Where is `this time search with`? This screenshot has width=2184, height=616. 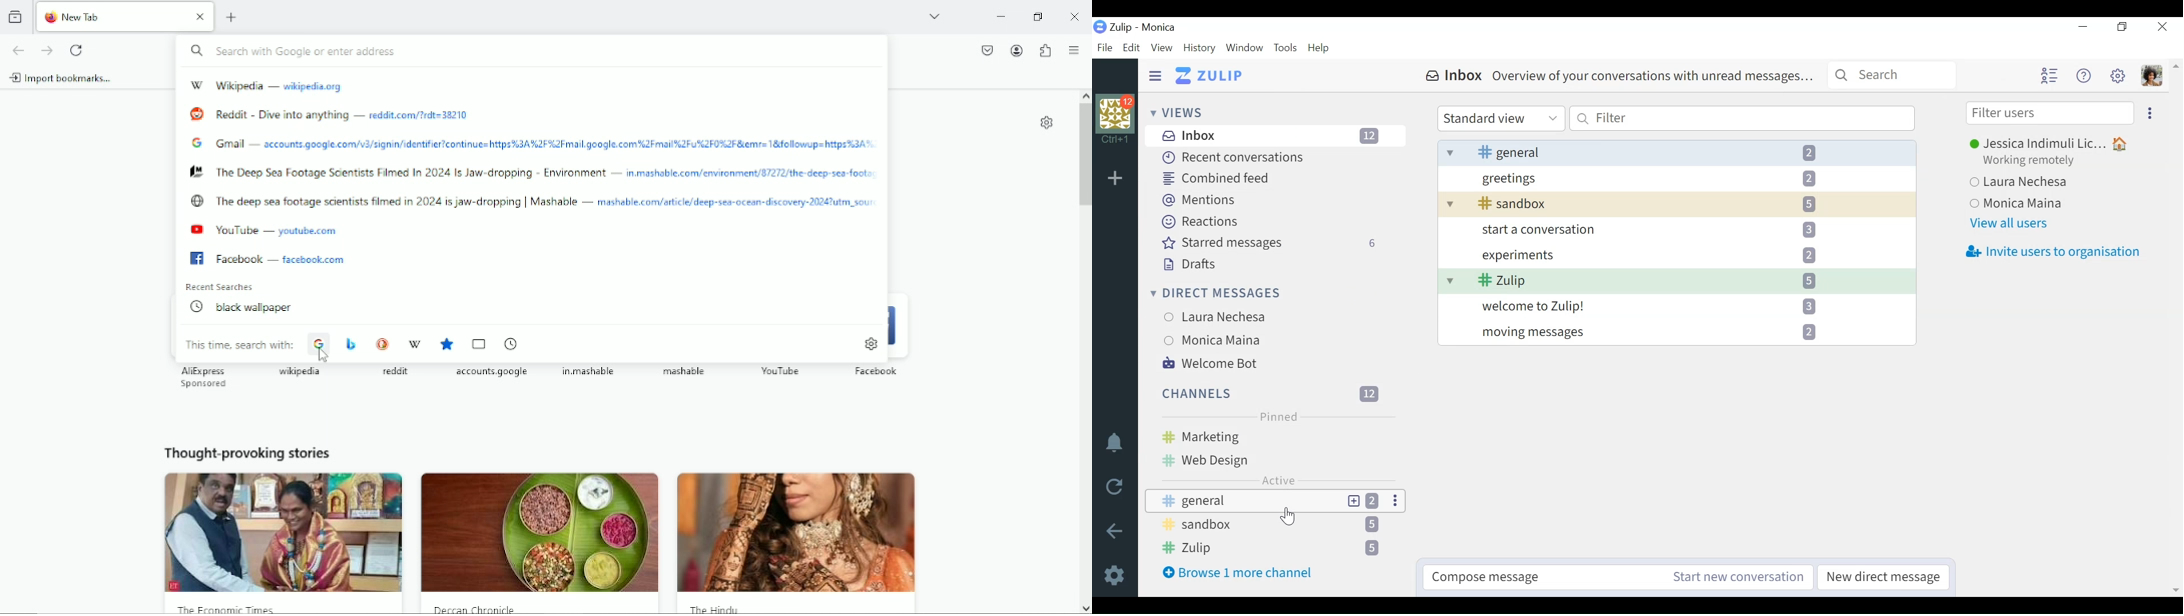 this time search with is located at coordinates (240, 345).